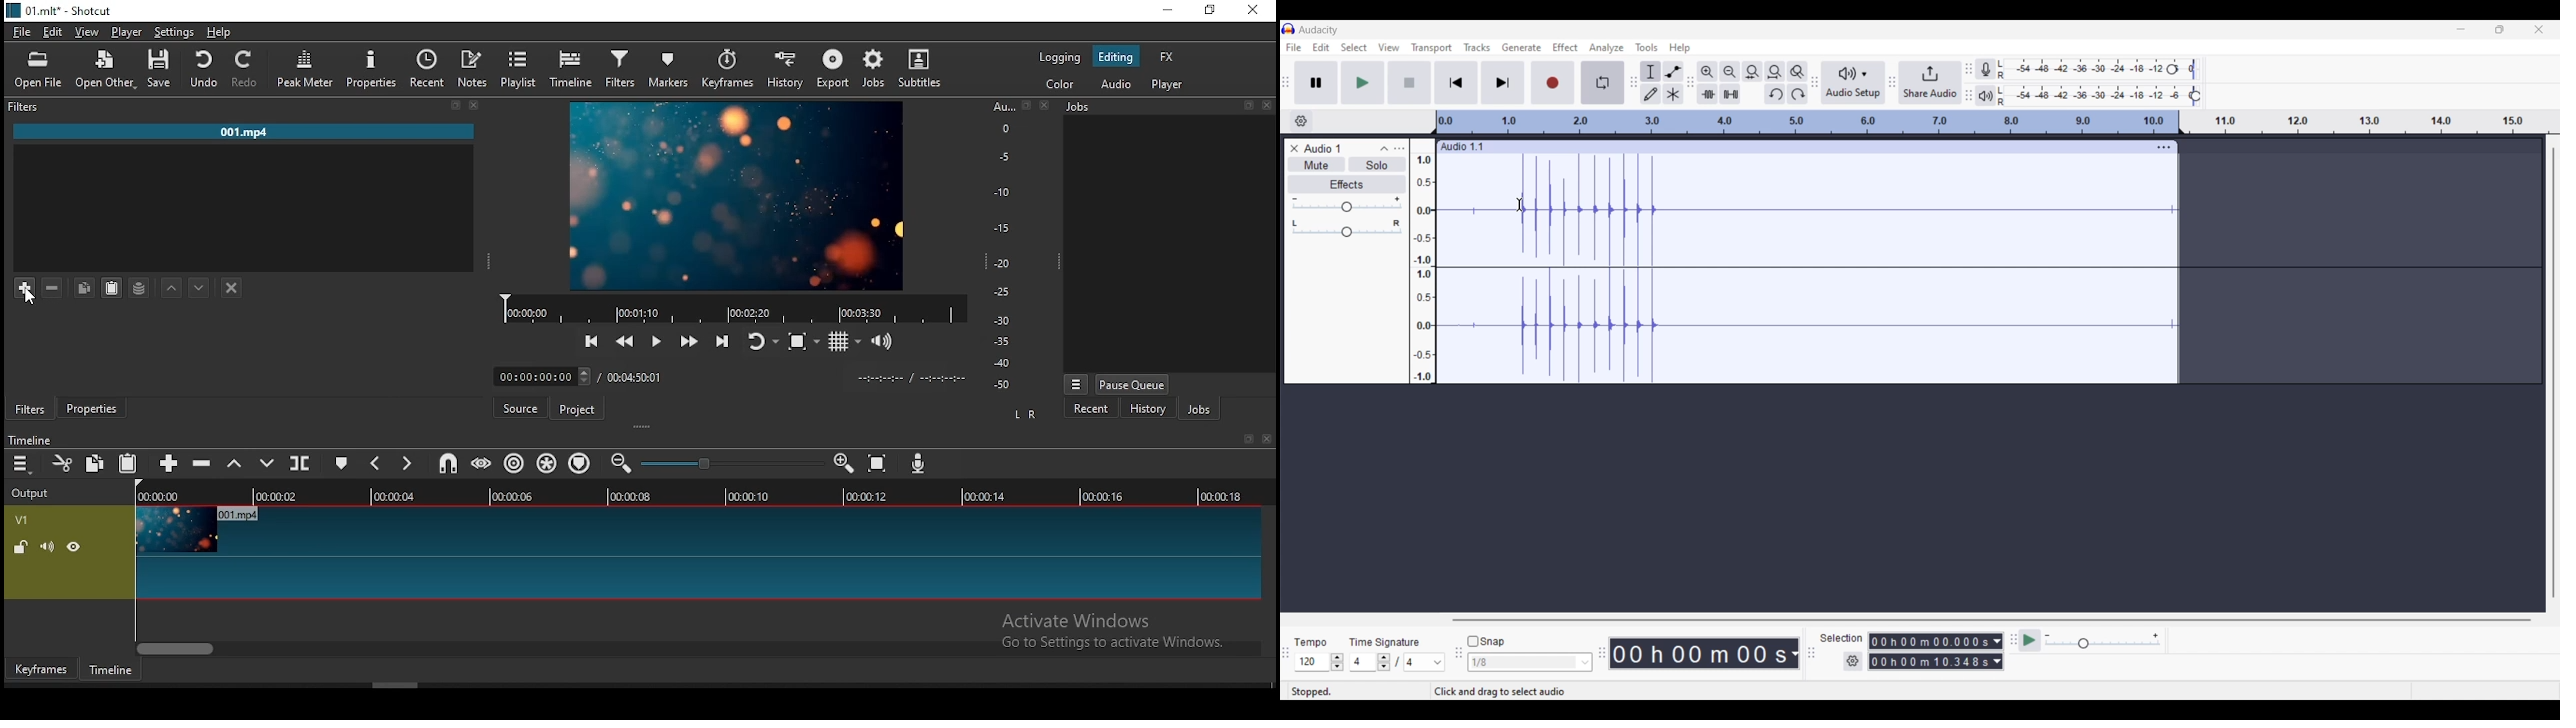 This screenshot has width=2576, height=728. Describe the element at coordinates (1992, 620) in the screenshot. I see `Horizontal slide bar` at that location.